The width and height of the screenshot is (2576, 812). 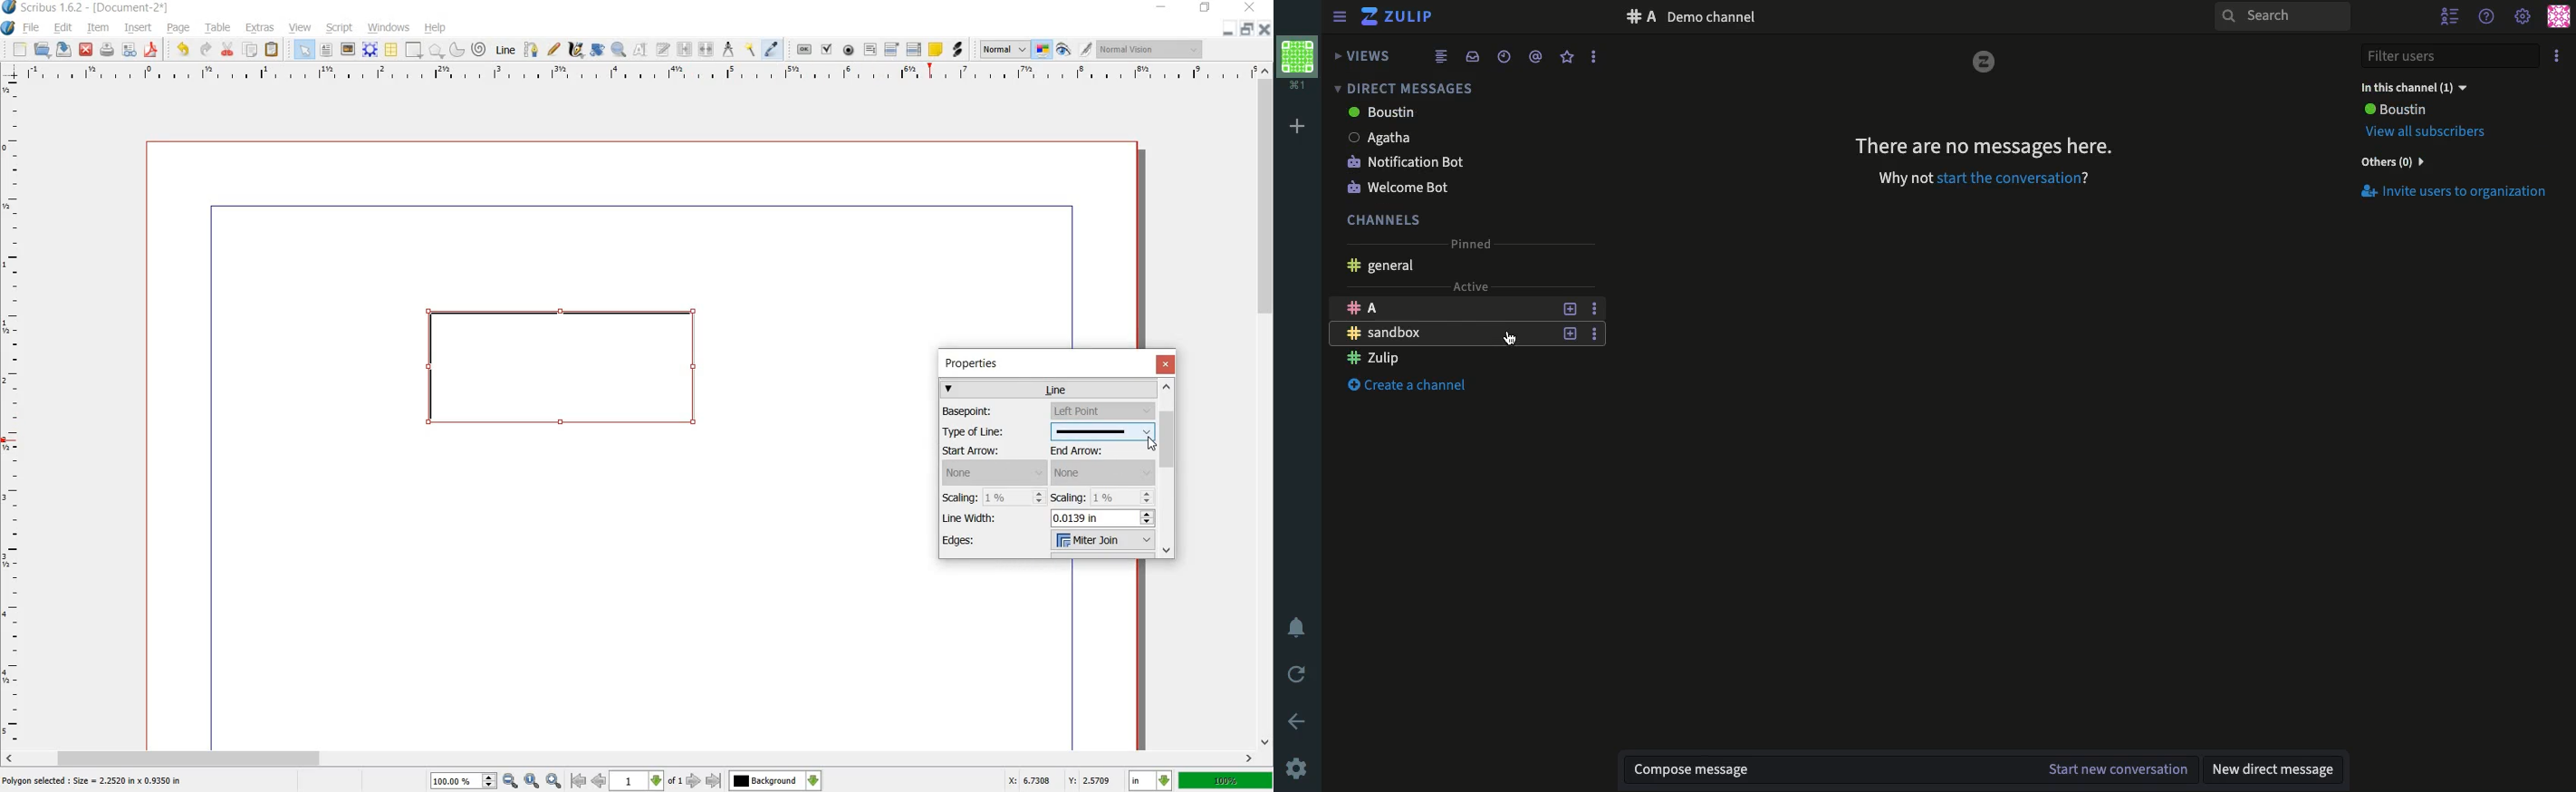 I want to click on PDF LIST BOX, so click(x=913, y=49).